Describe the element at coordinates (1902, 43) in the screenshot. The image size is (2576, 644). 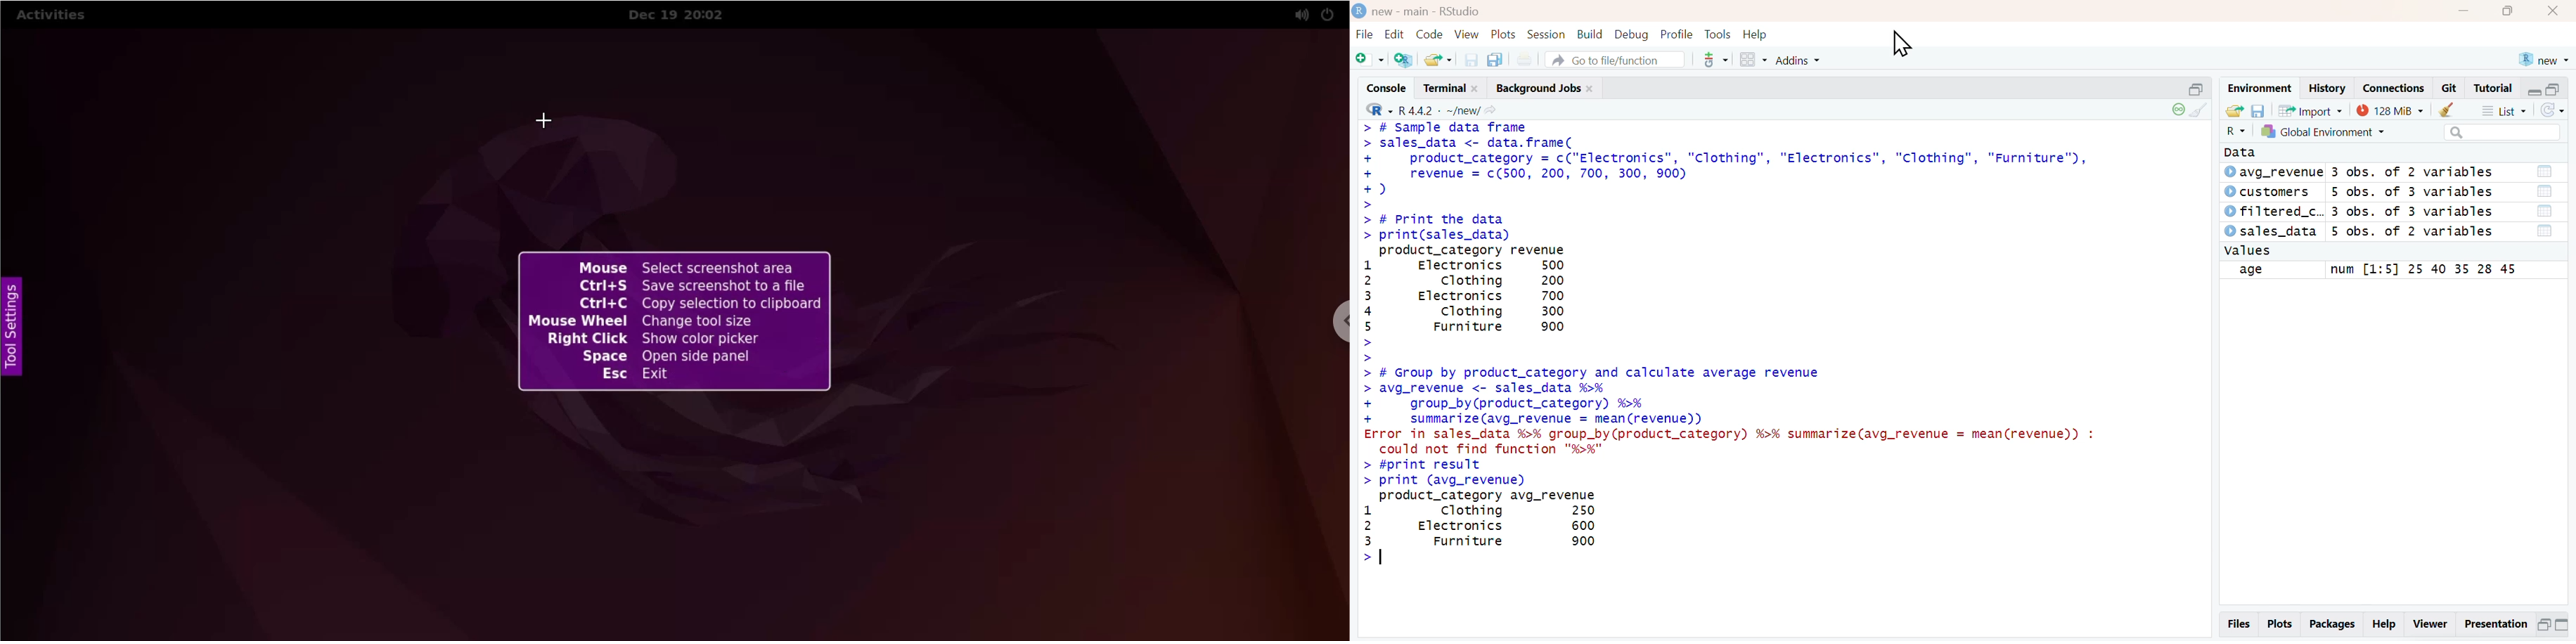
I see `cursor` at that location.